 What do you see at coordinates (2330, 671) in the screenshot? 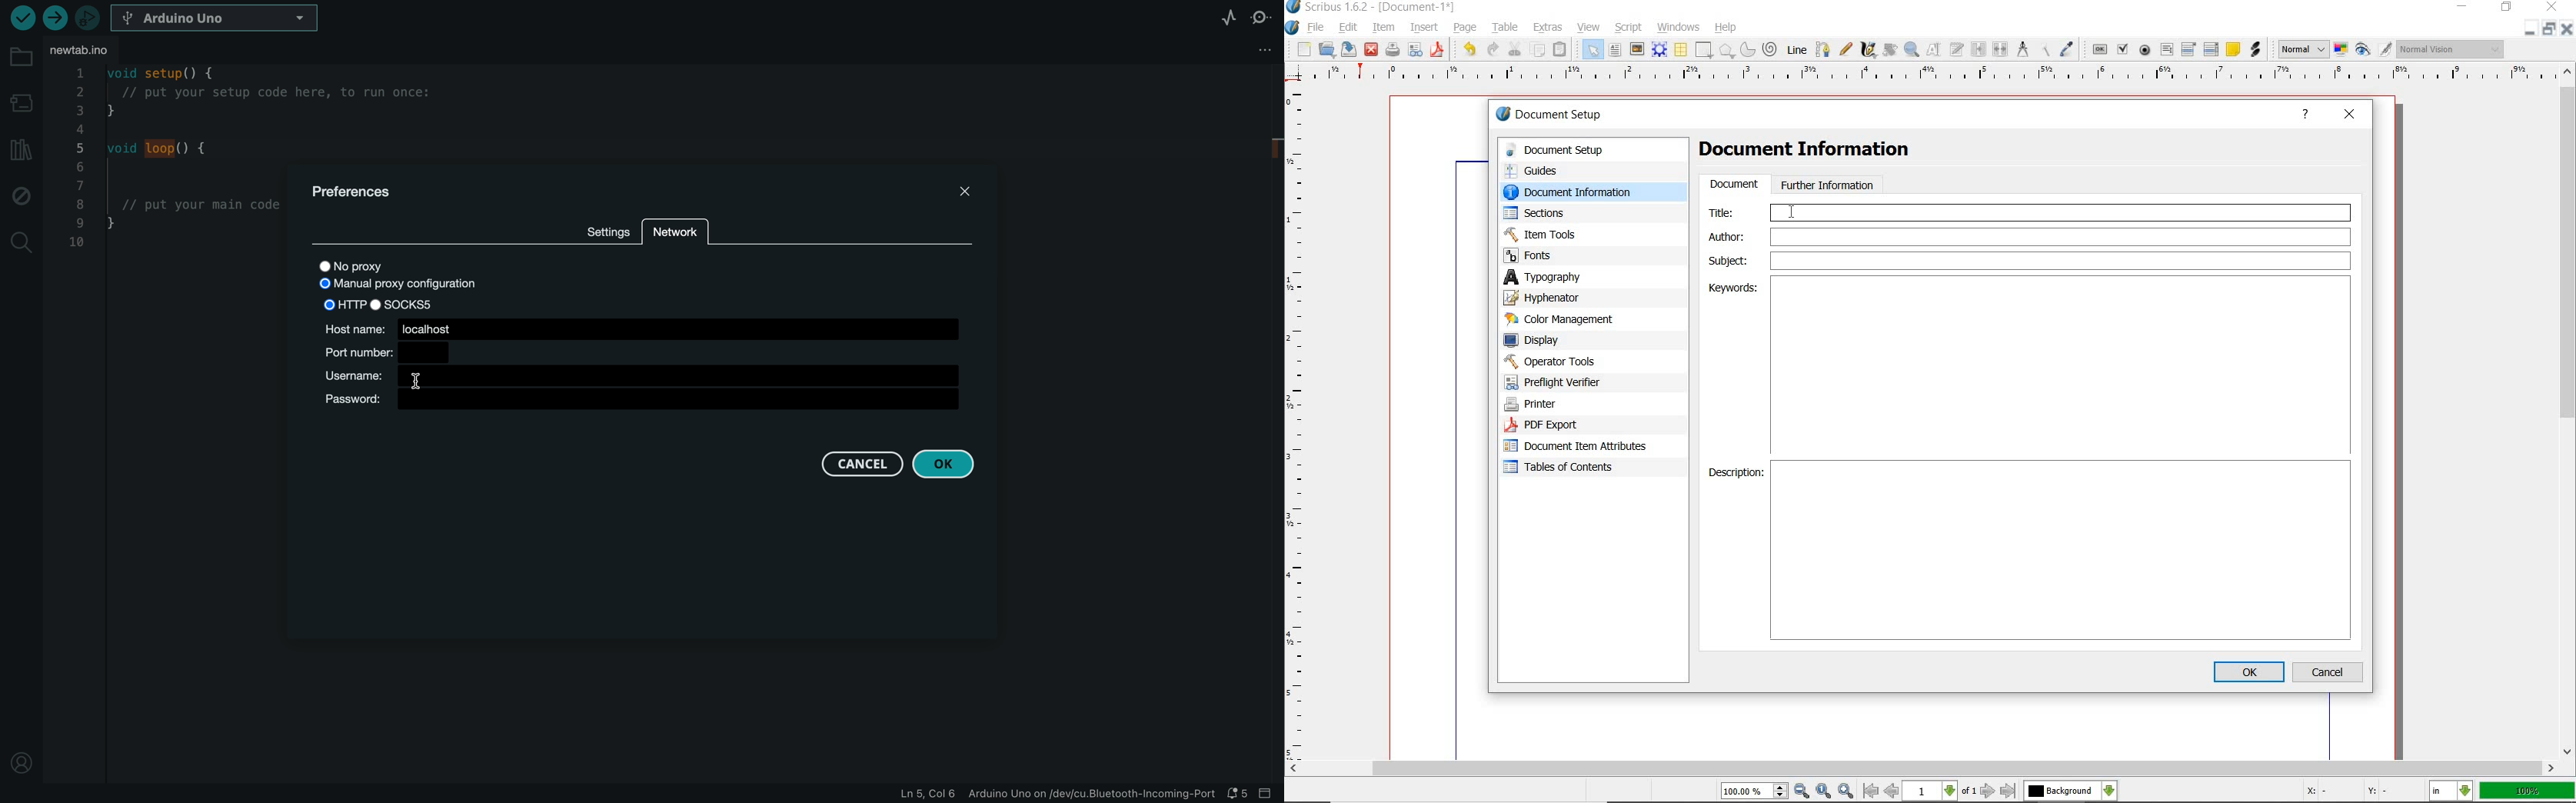
I see `cancel` at bounding box center [2330, 671].